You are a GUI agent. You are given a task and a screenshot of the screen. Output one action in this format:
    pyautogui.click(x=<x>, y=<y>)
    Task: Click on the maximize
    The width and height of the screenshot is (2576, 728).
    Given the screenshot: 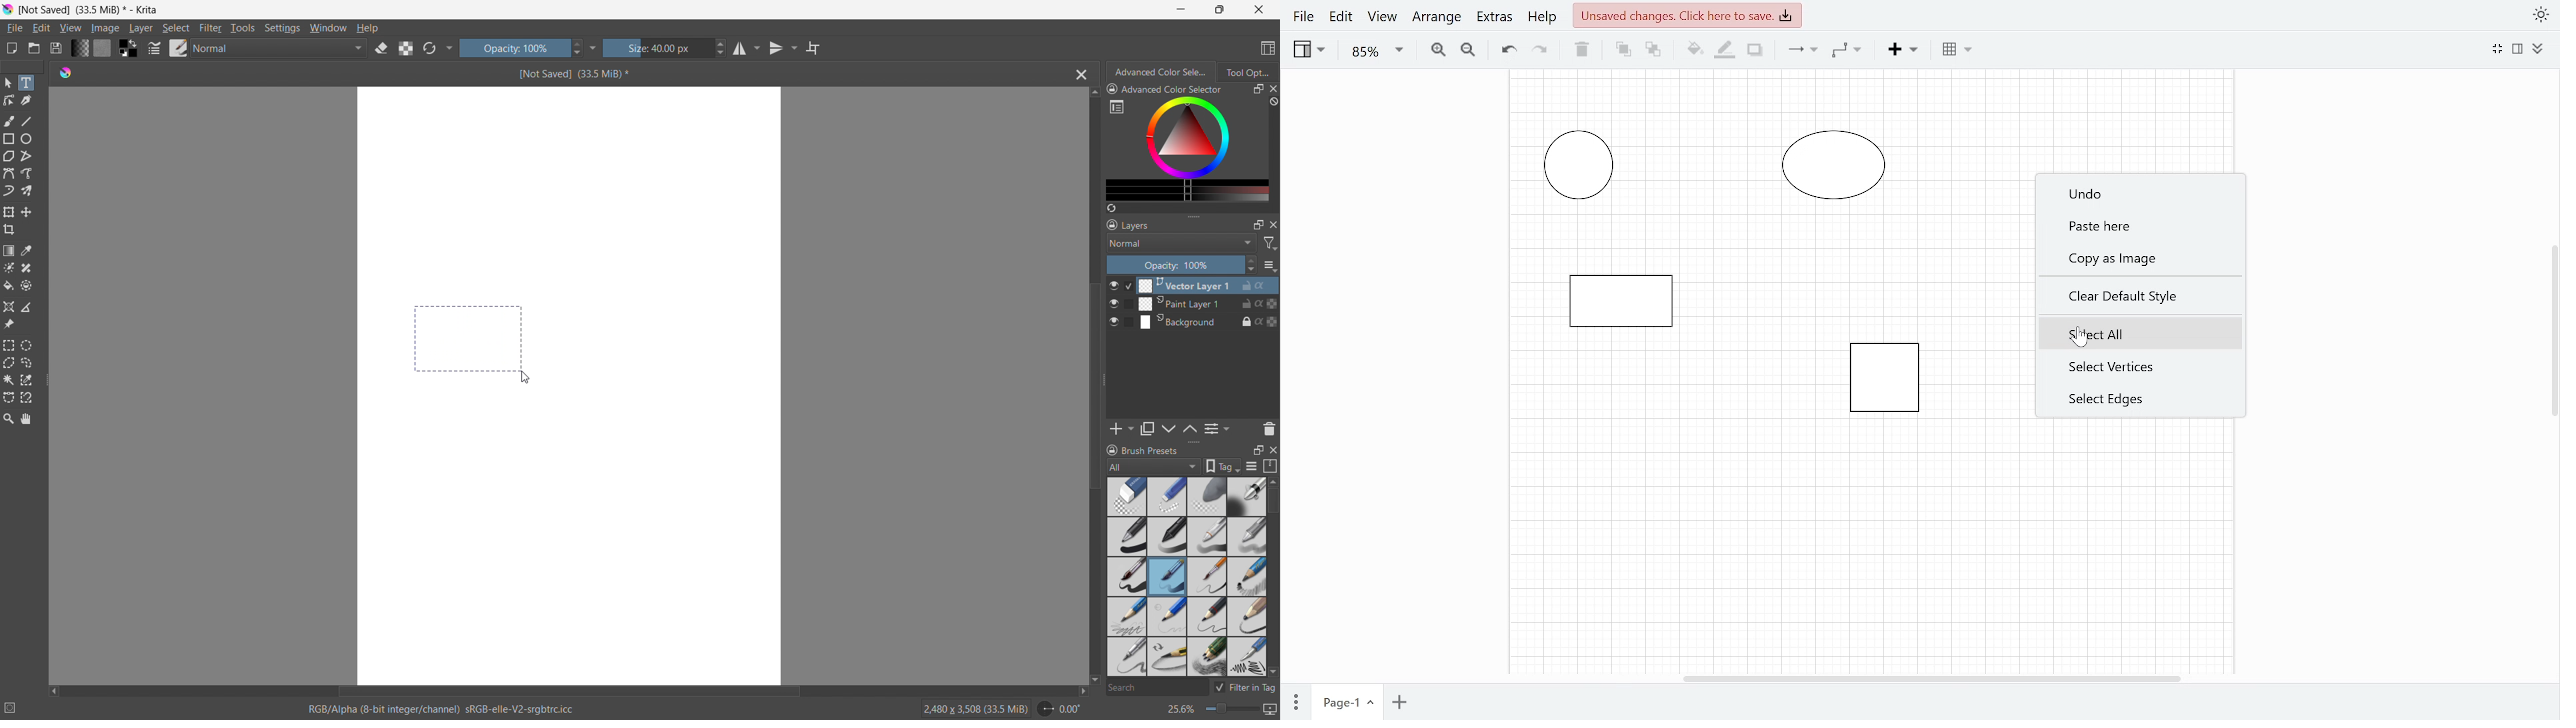 What is the action you would take?
    pyautogui.click(x=1258, y=224)
    